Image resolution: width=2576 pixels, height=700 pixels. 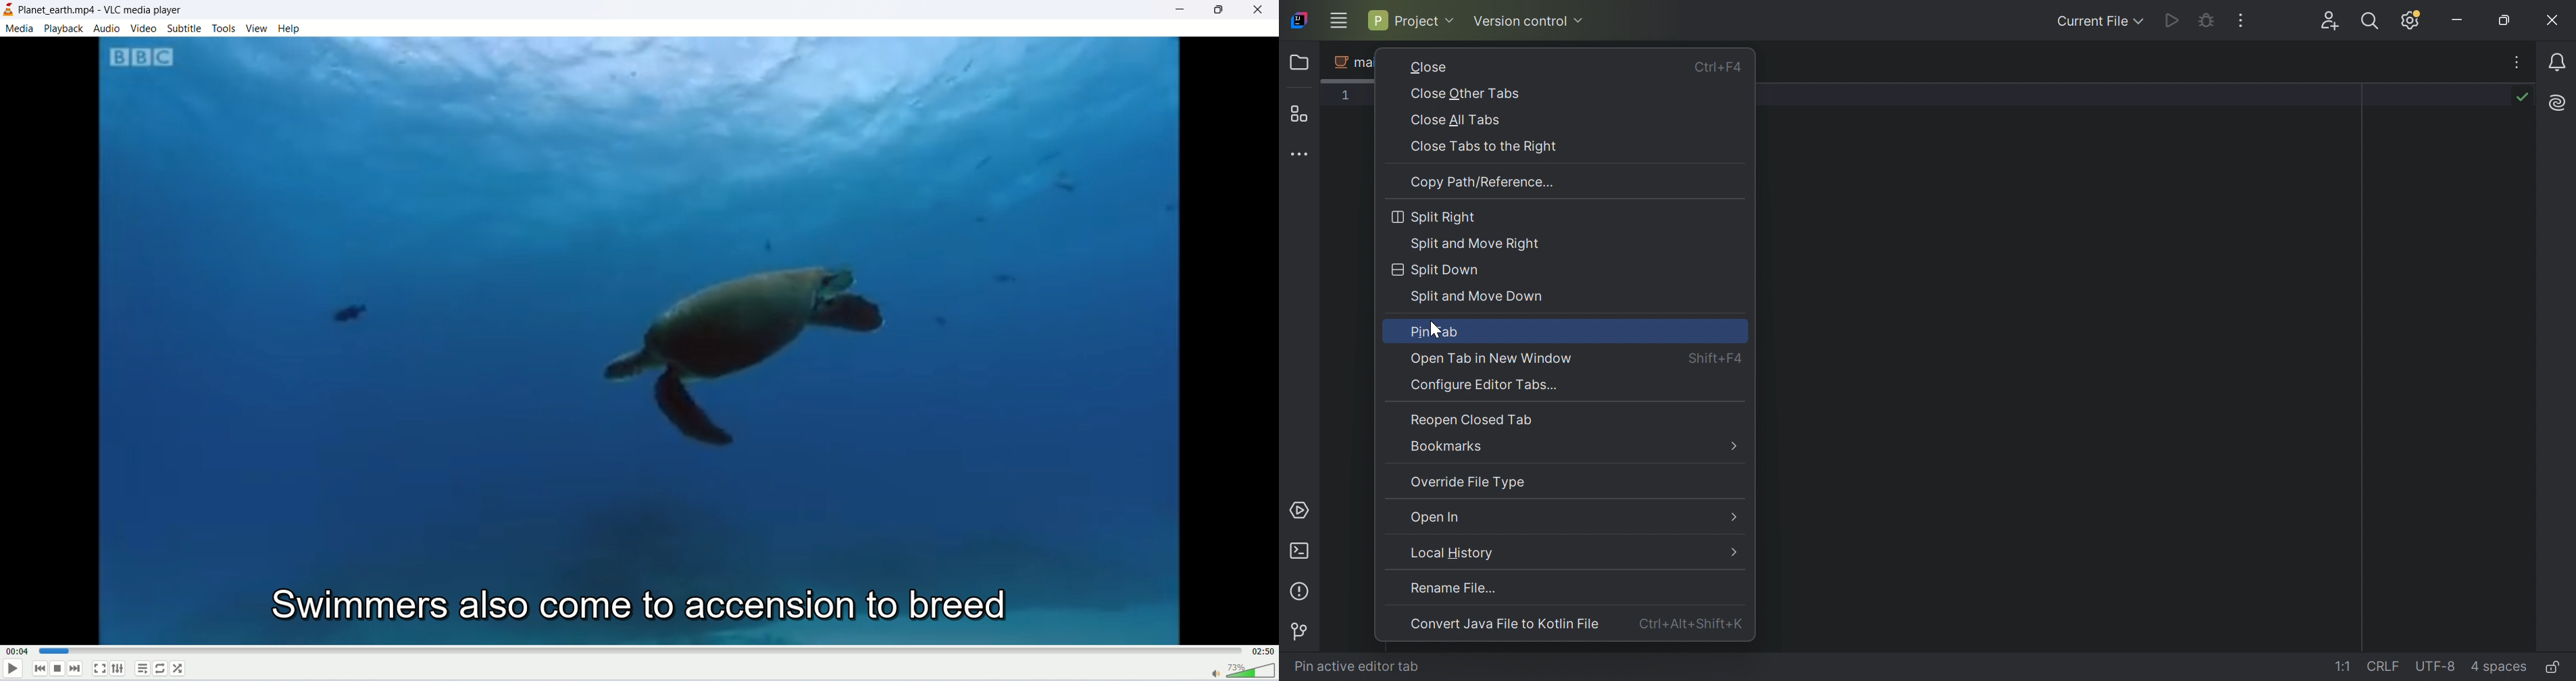 What do you see at coordinates (1448, 447) in the screenshot?
I see `Bookmarks` at bounding box center [1448, 447].